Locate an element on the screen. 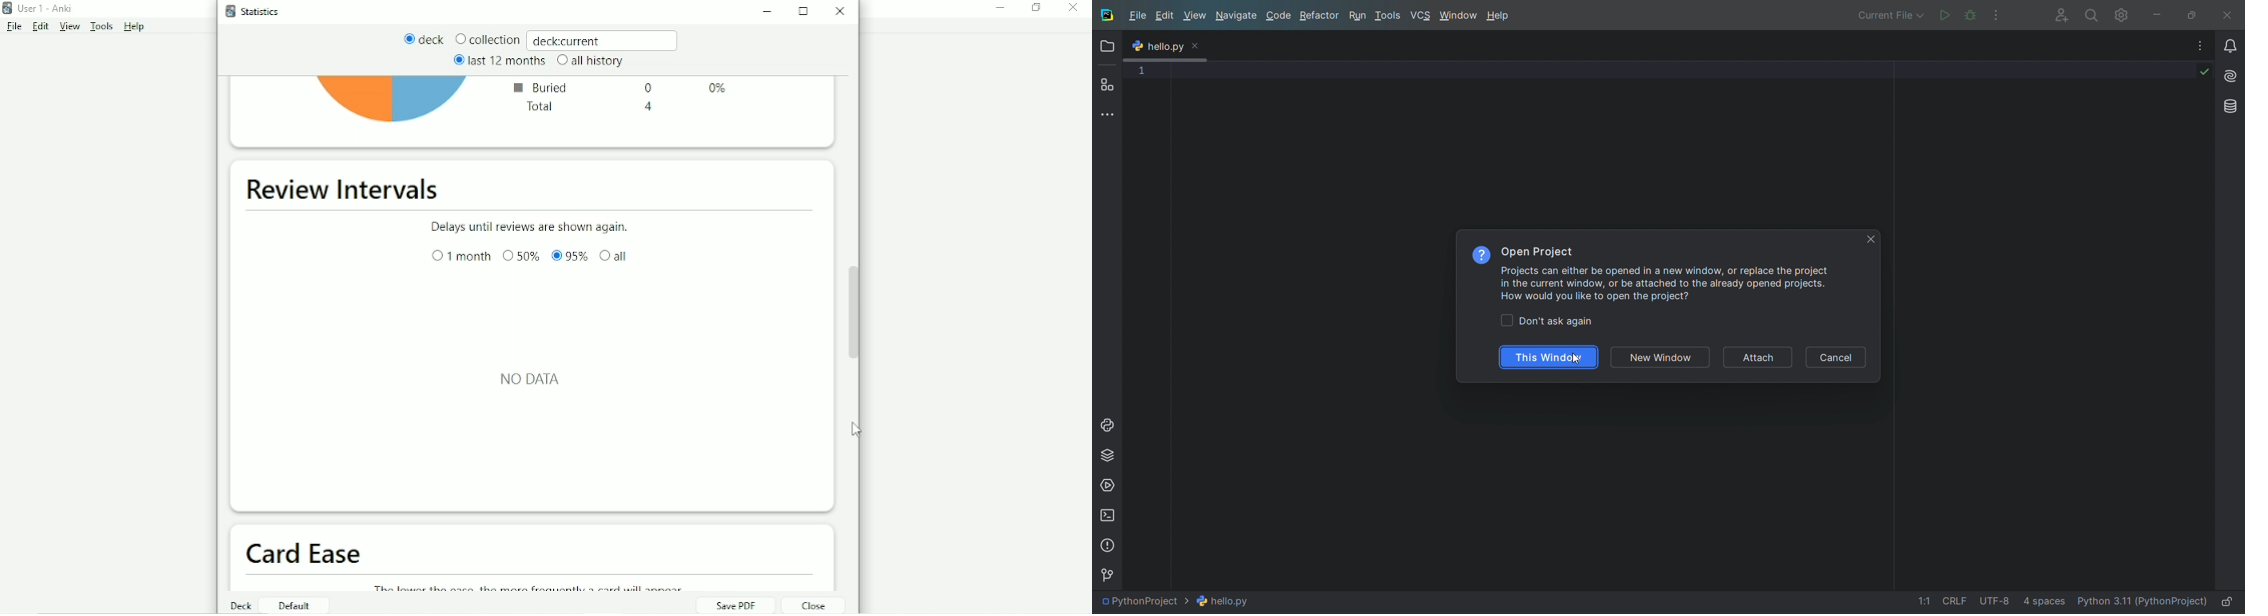  deck is located at coordinates (424, 40).